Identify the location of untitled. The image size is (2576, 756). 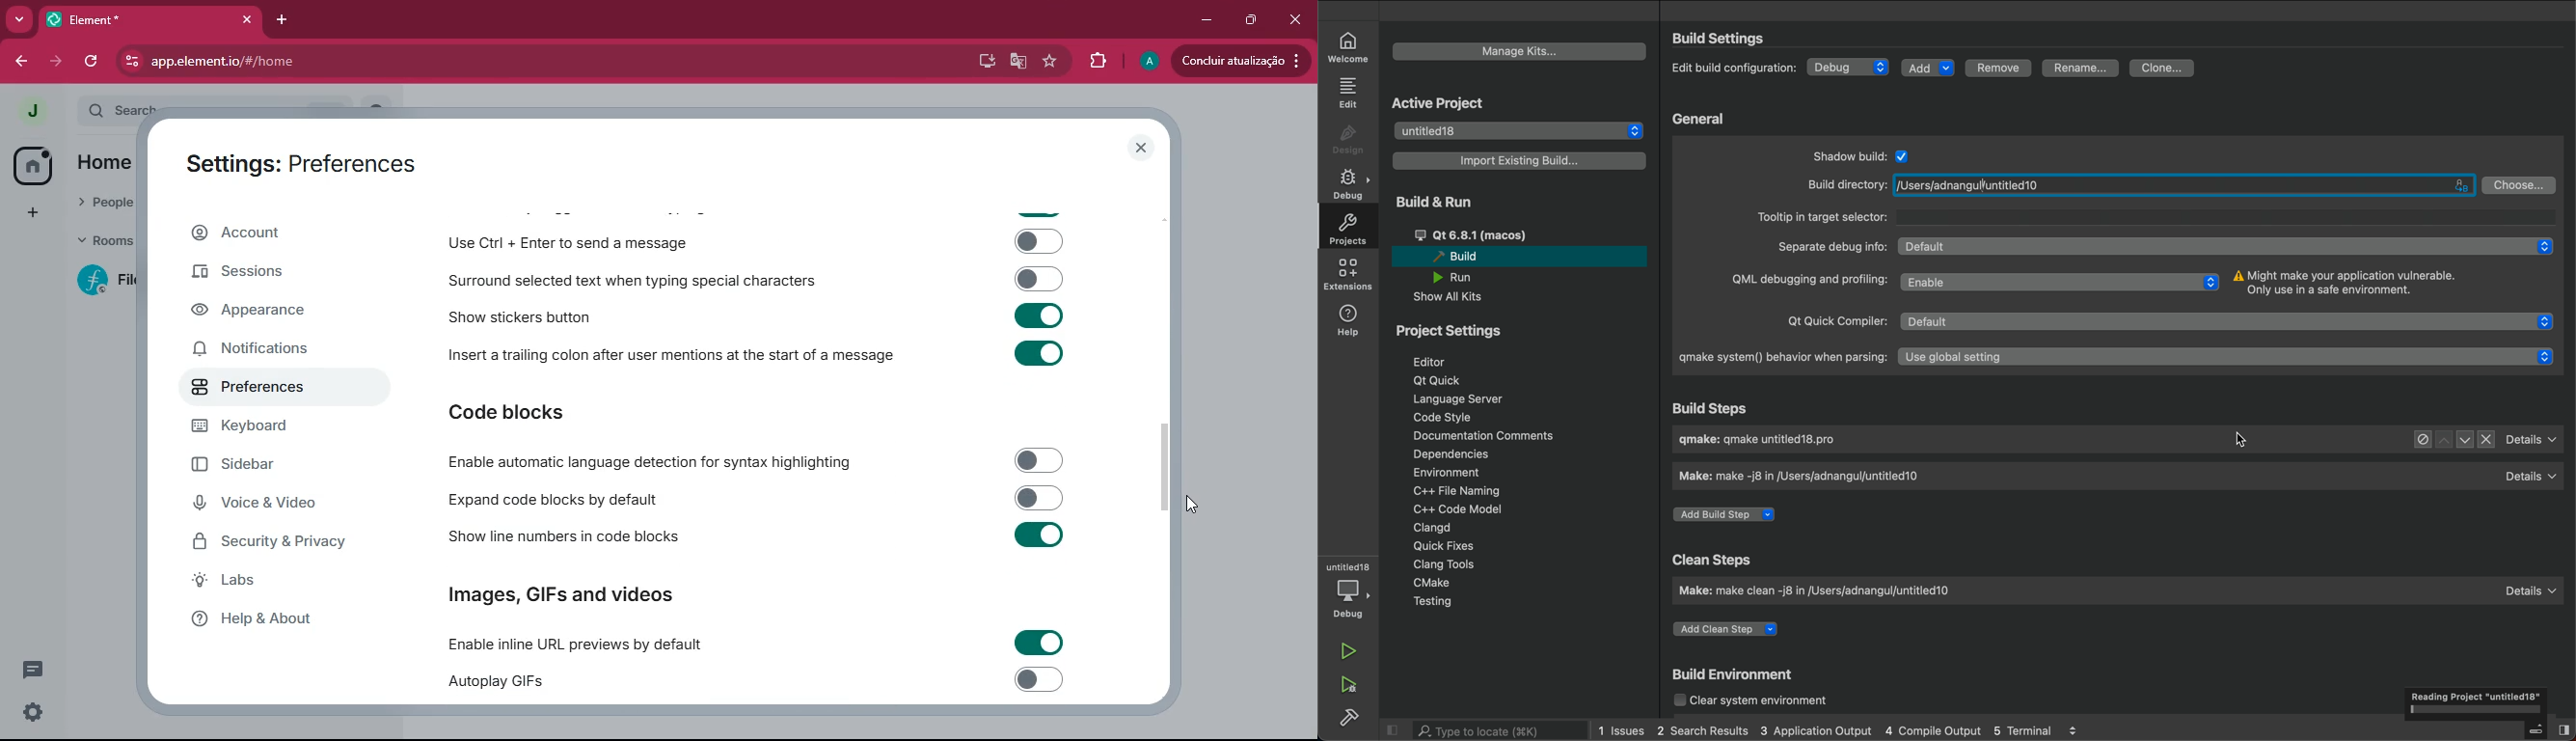
(1348, 563).